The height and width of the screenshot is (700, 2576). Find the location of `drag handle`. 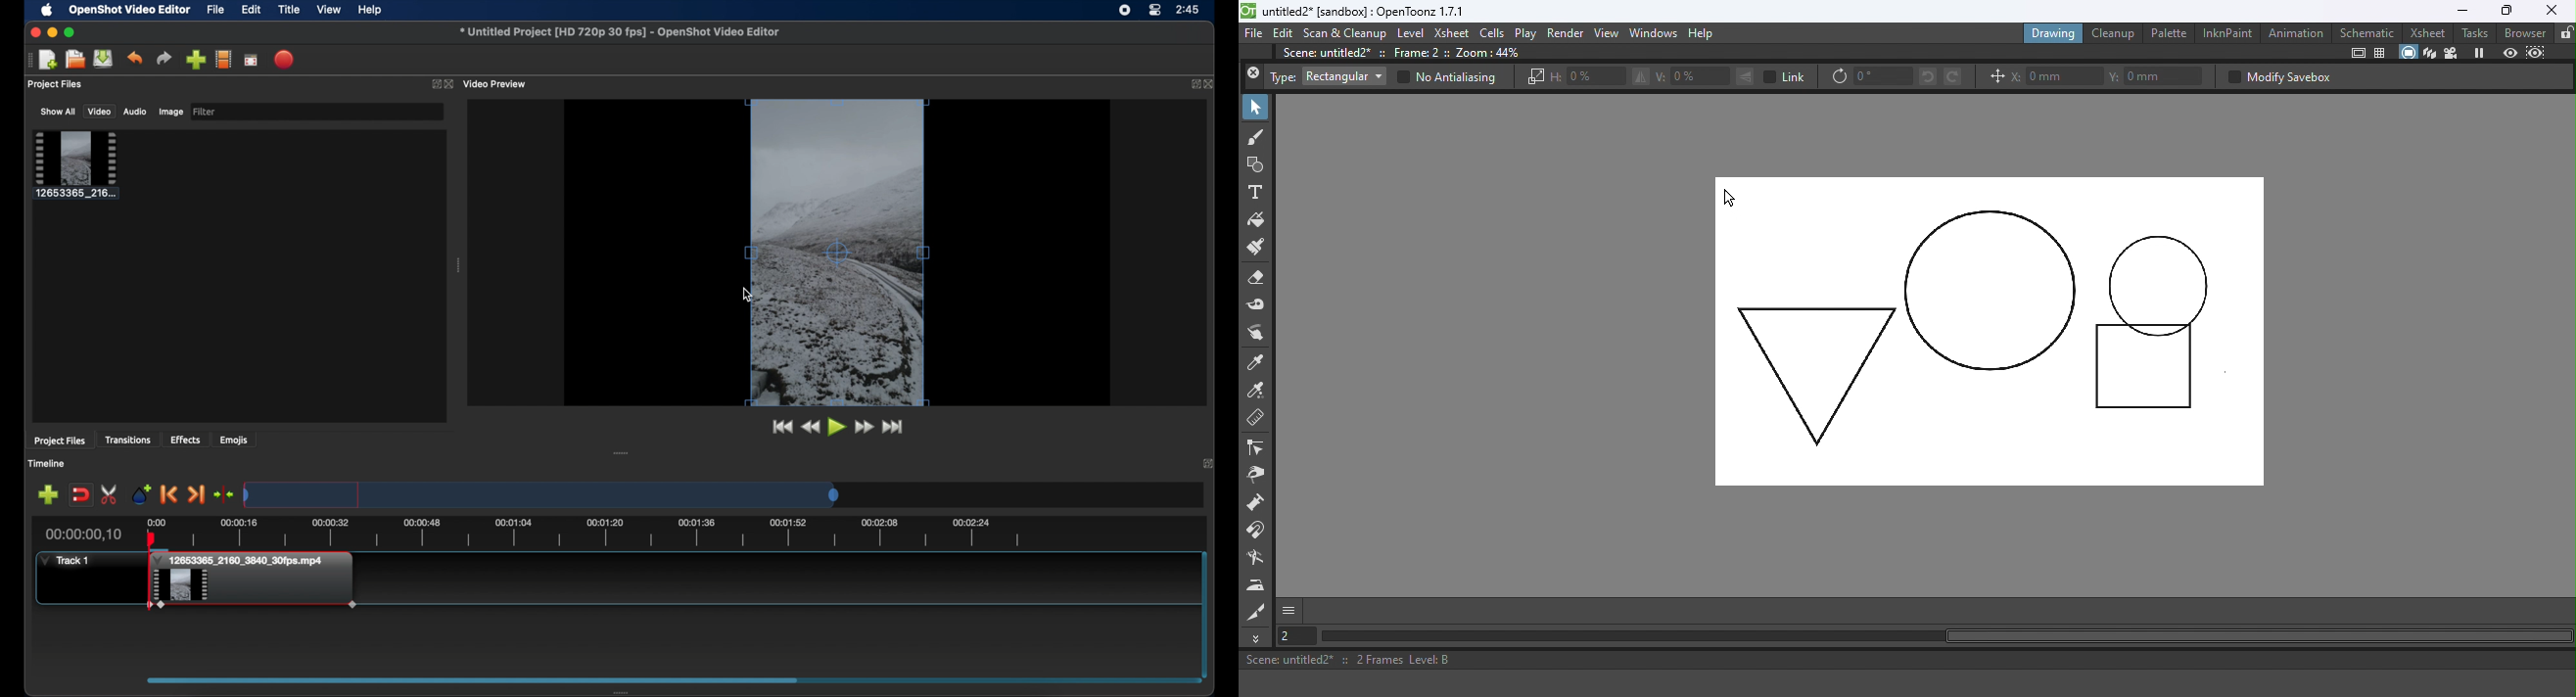

drag handle is located at coordinates (26, 61).